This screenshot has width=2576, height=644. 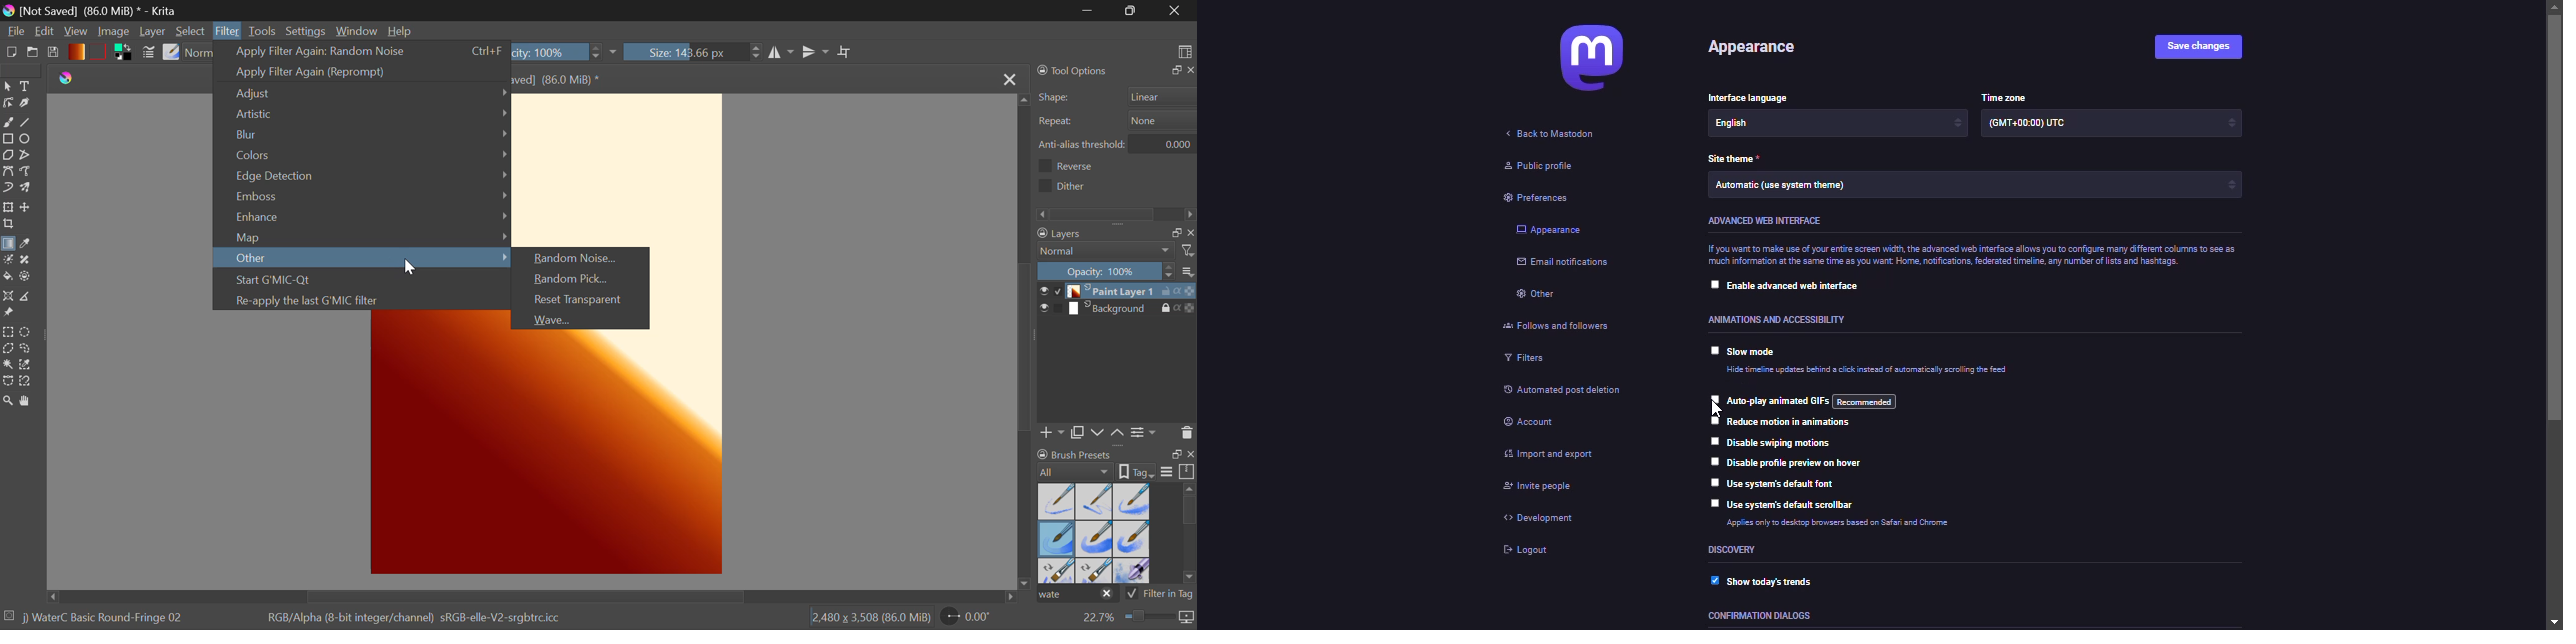 I want to click on copy, so click(x=1077, y=434).